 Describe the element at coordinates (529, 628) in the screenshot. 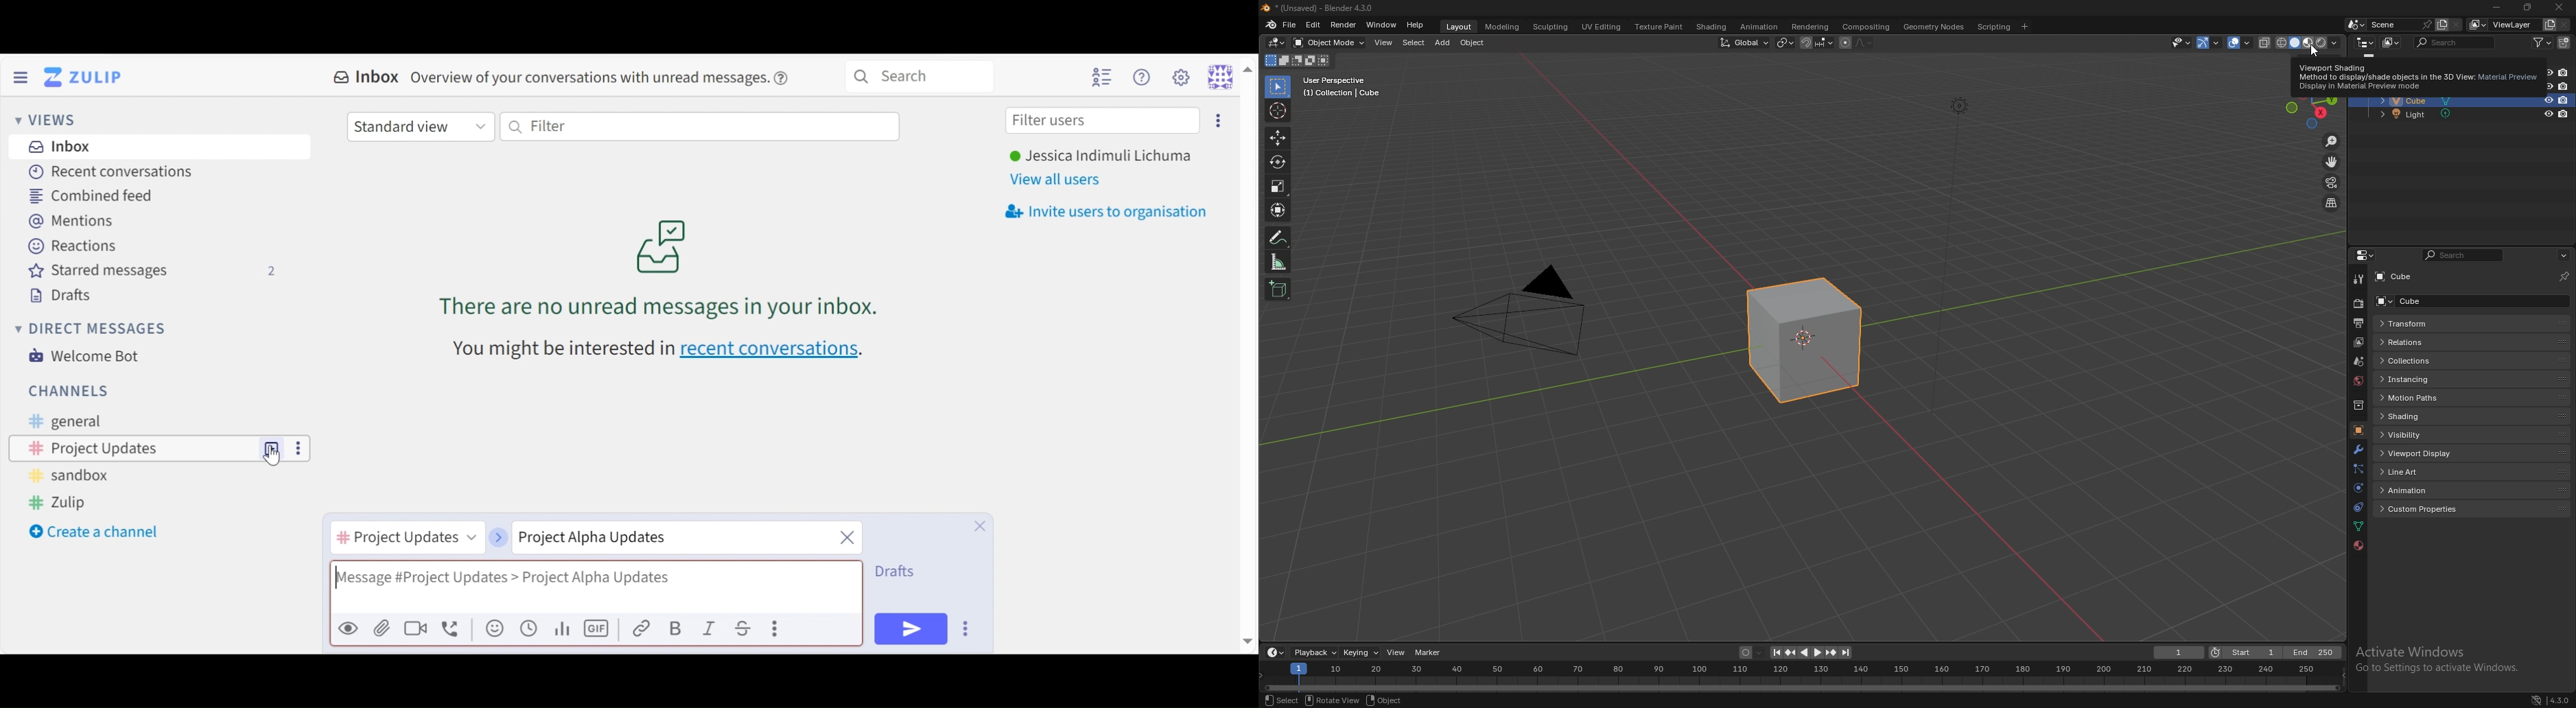

I see `Add global time` at that location.